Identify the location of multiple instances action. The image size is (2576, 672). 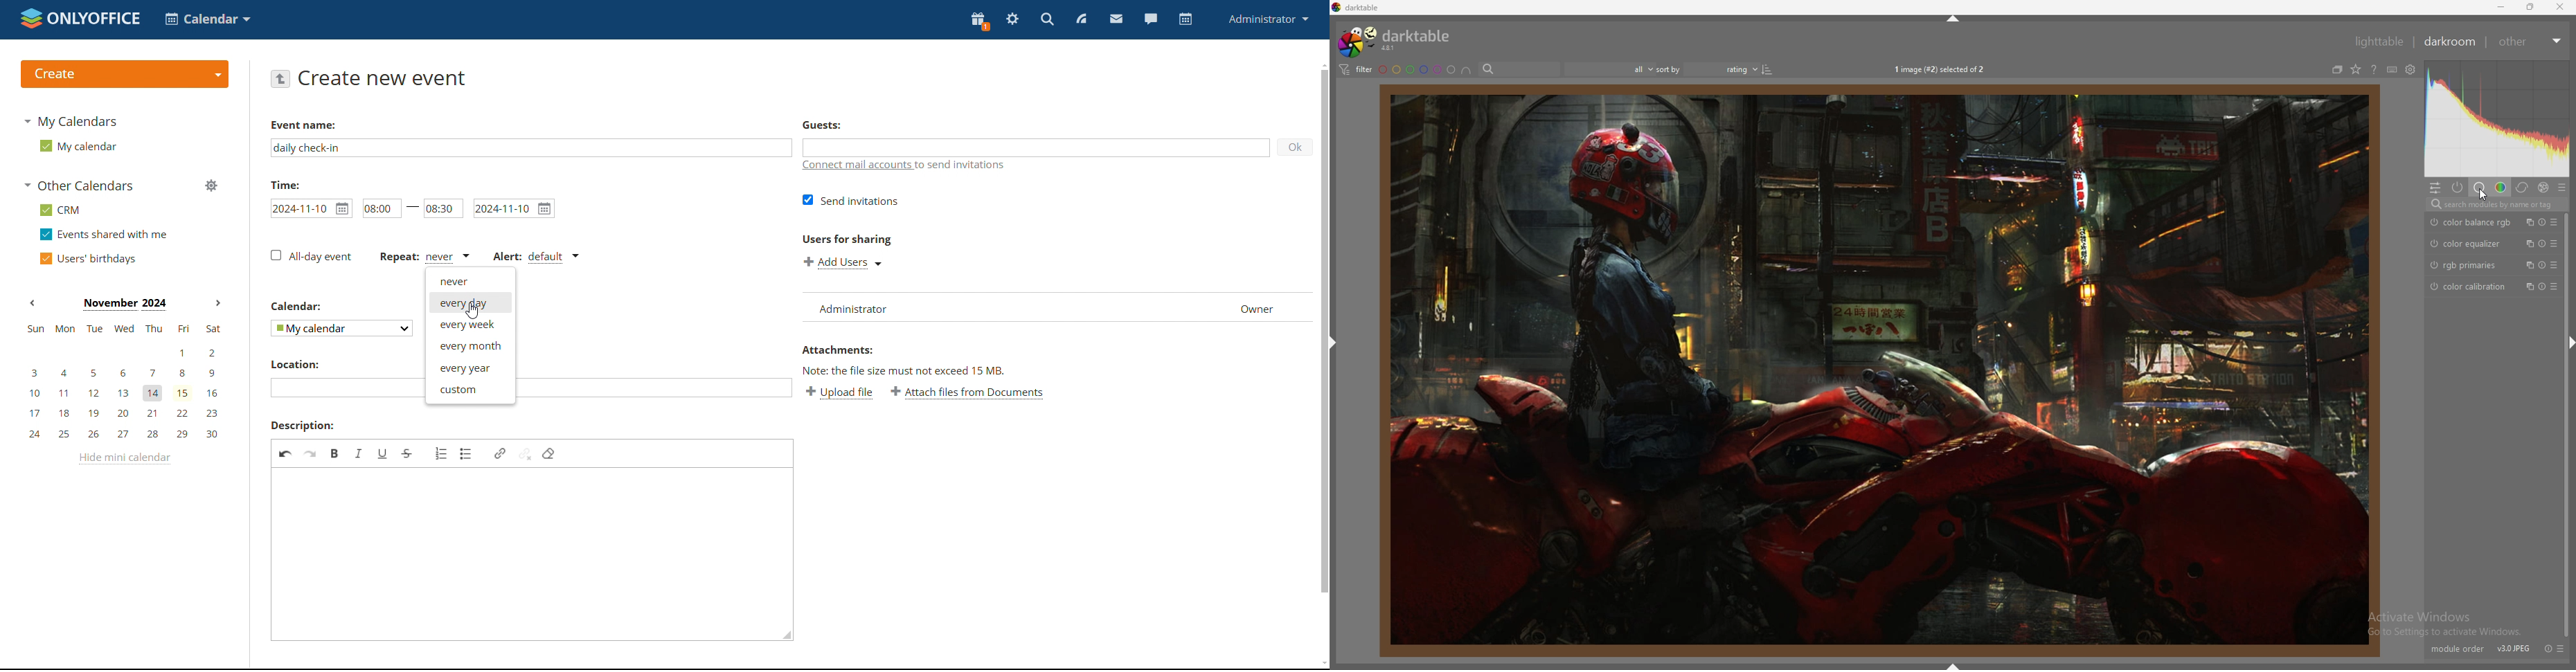
(2530, 221).